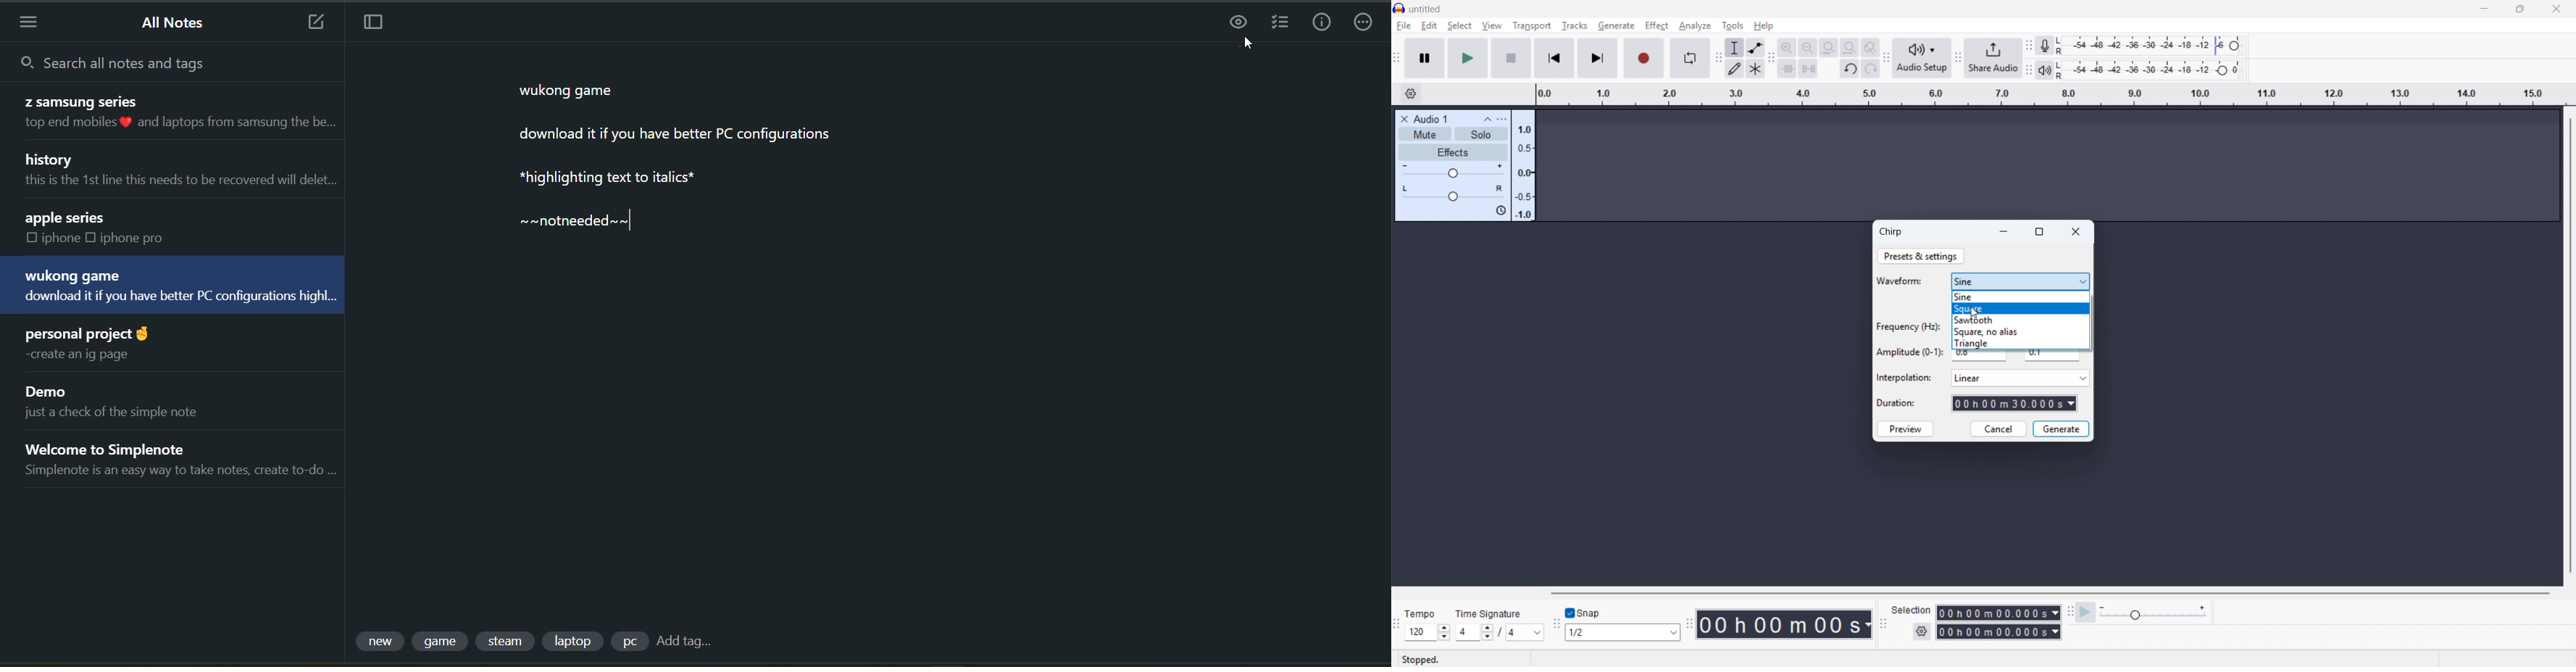 The width and height of the screenshot is (2576, 672). Describe the element at coordinates (1502, 632) in the screenshot. I see `Set time signature ` at that location.